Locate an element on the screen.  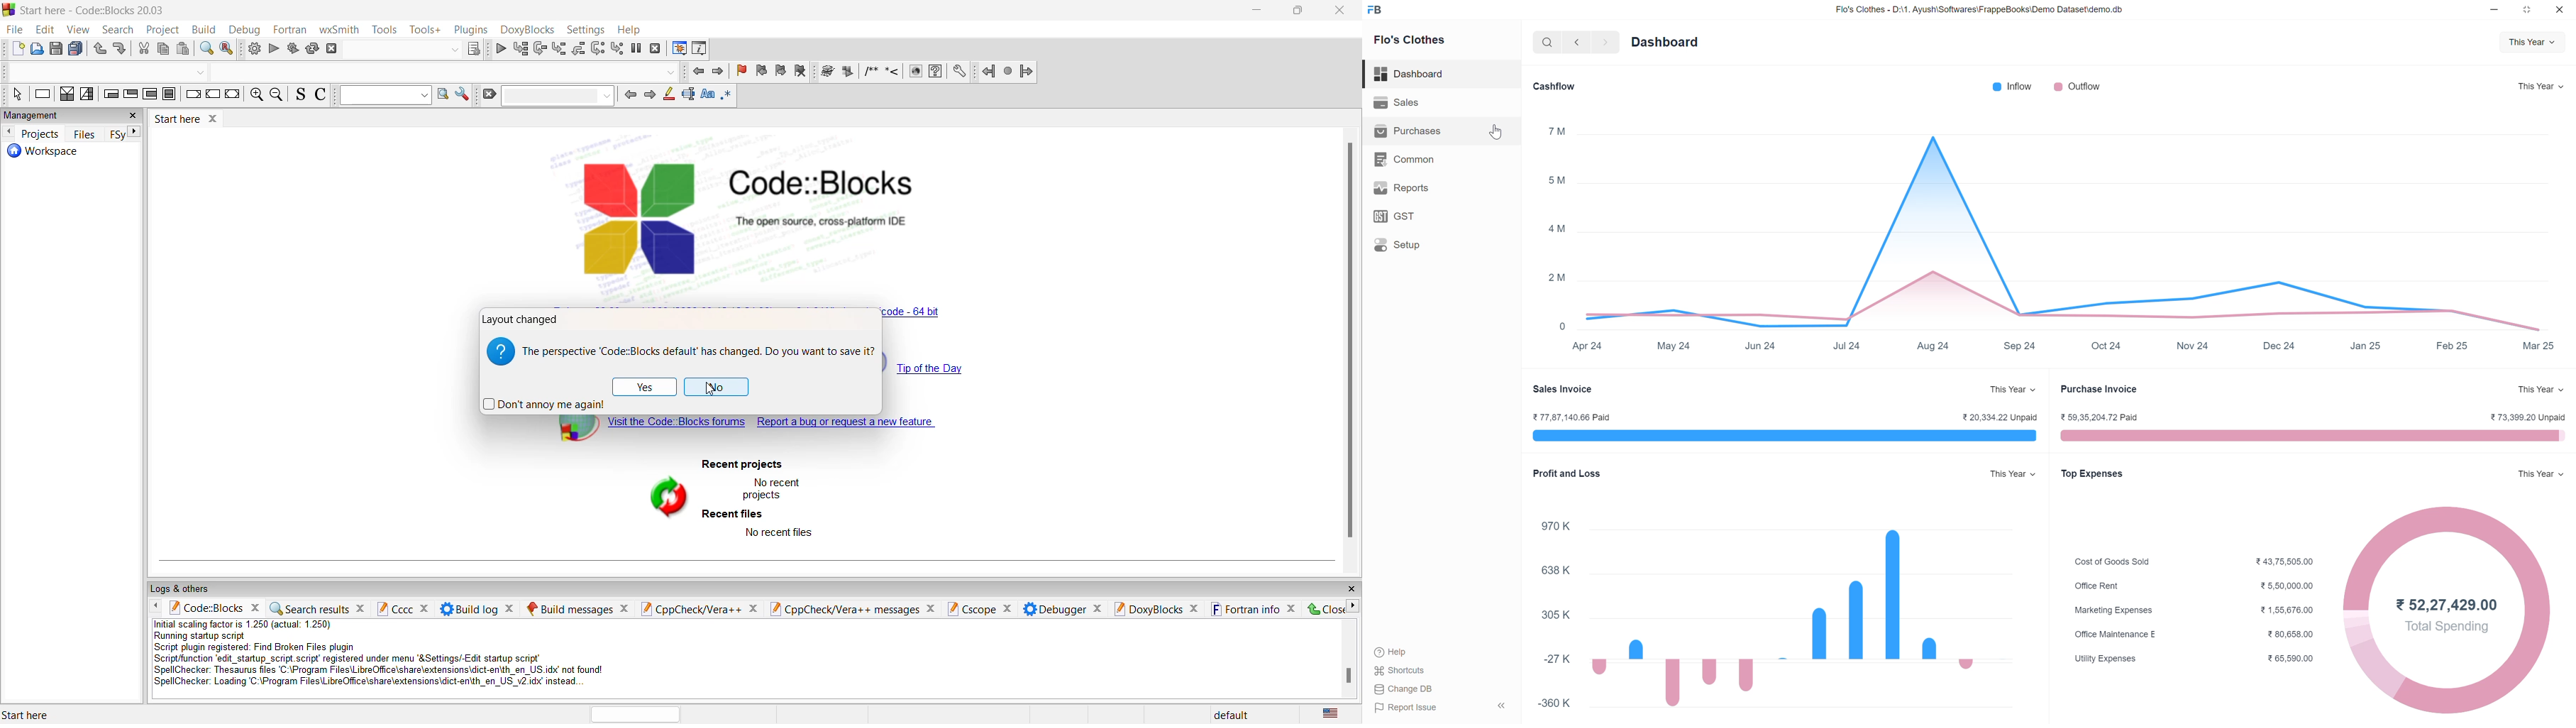
Purchase Invoice is located at coordinates (2100, 390).